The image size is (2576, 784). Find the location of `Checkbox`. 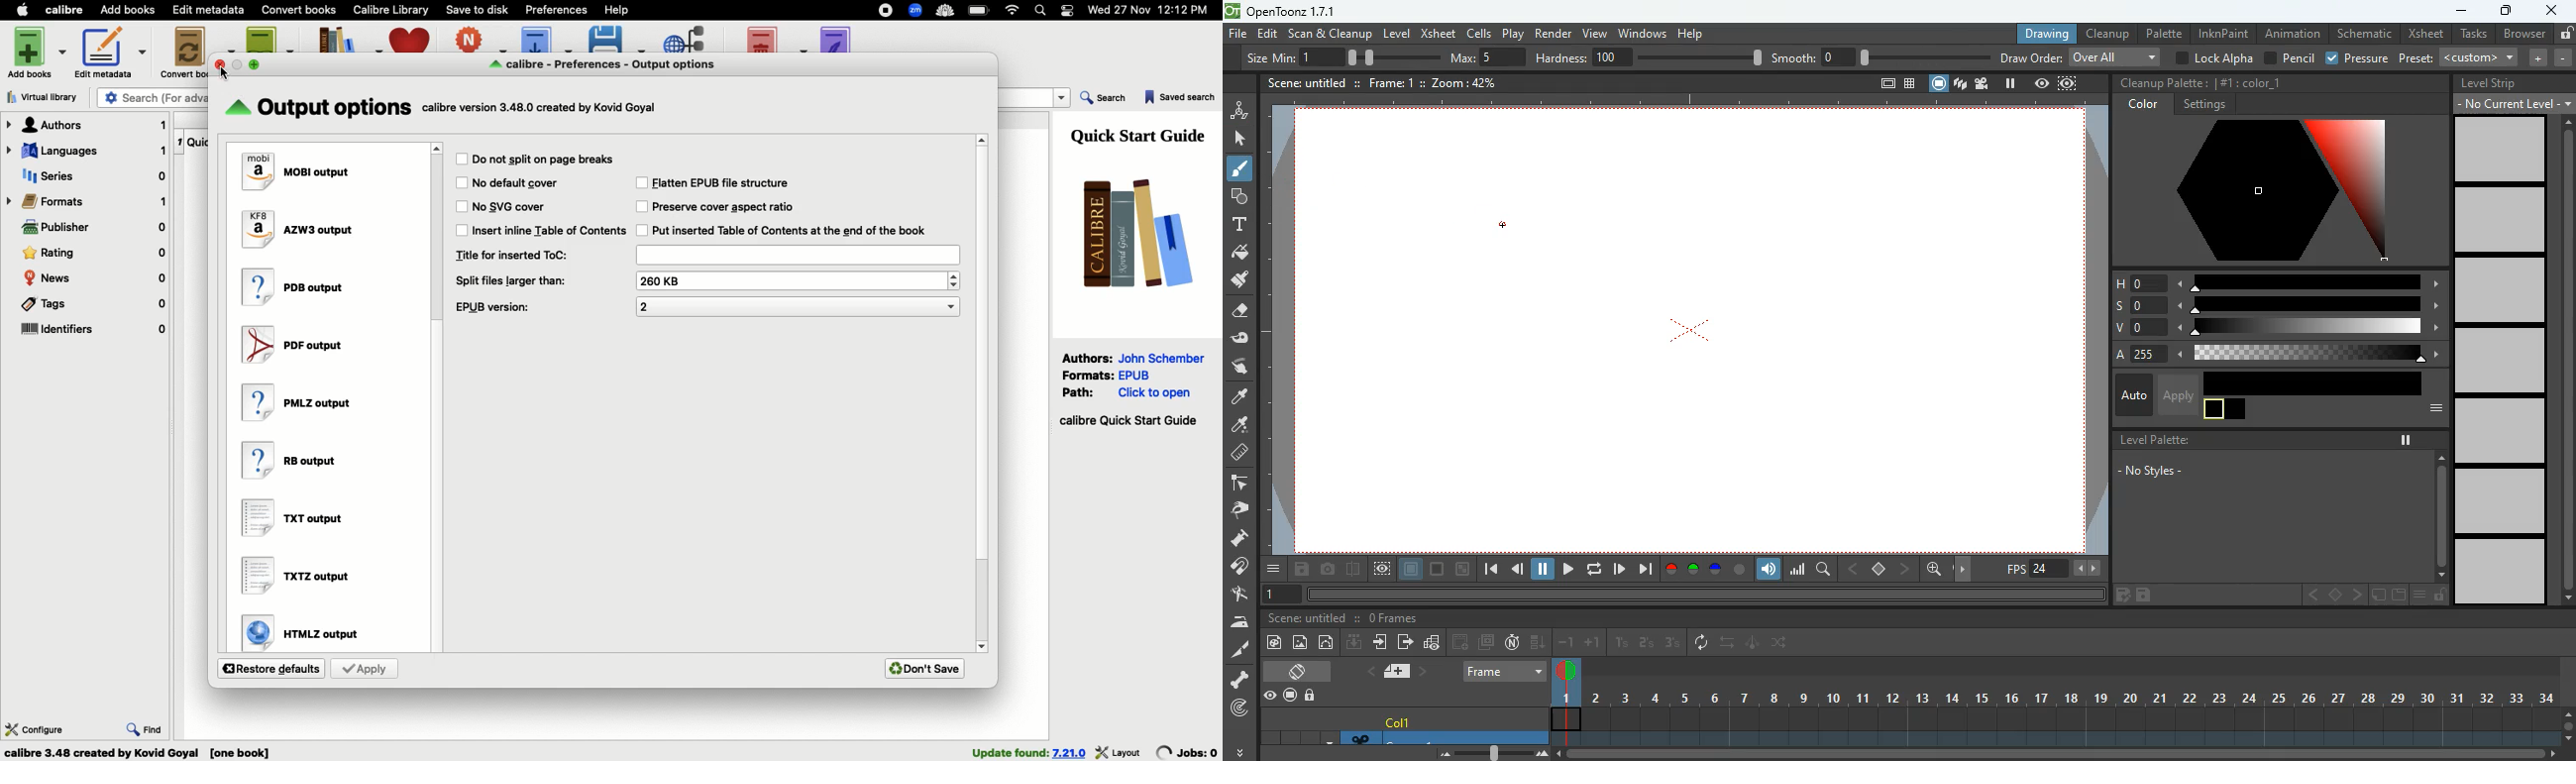

Checkbox is located at coordinates (641, 207).